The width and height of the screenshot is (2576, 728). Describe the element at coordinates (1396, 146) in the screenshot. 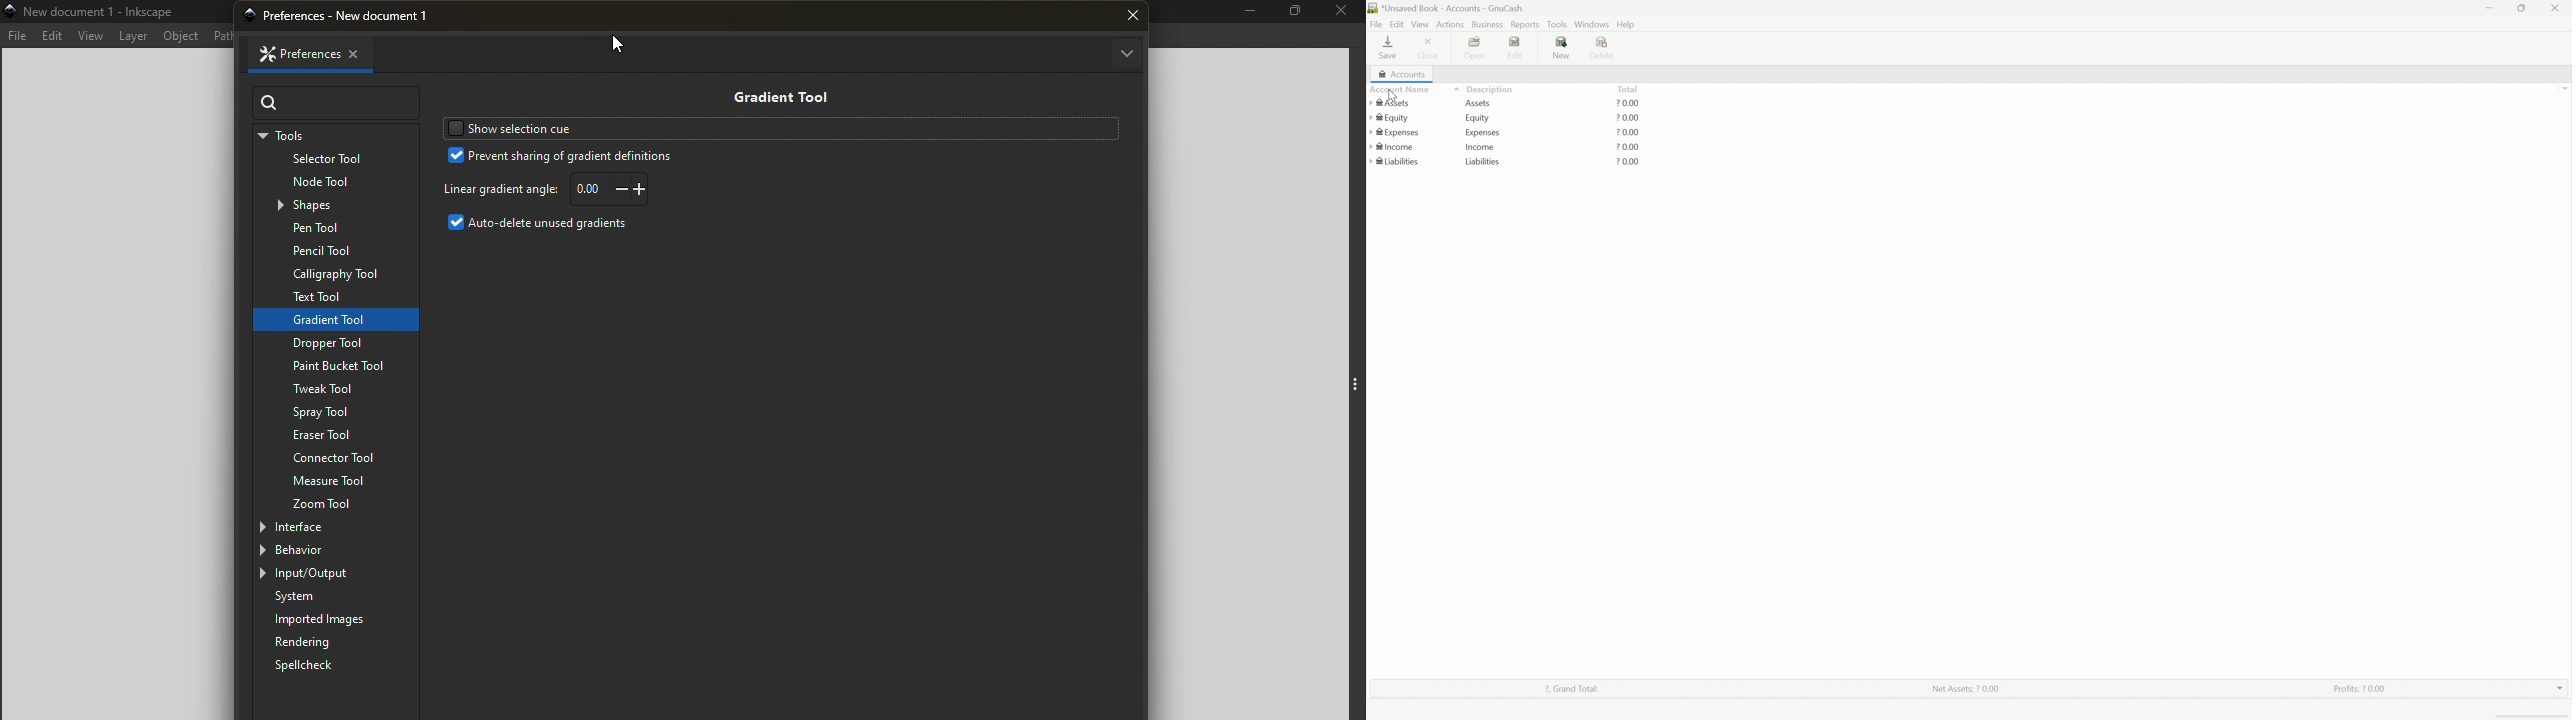

I see `Income` at that location.